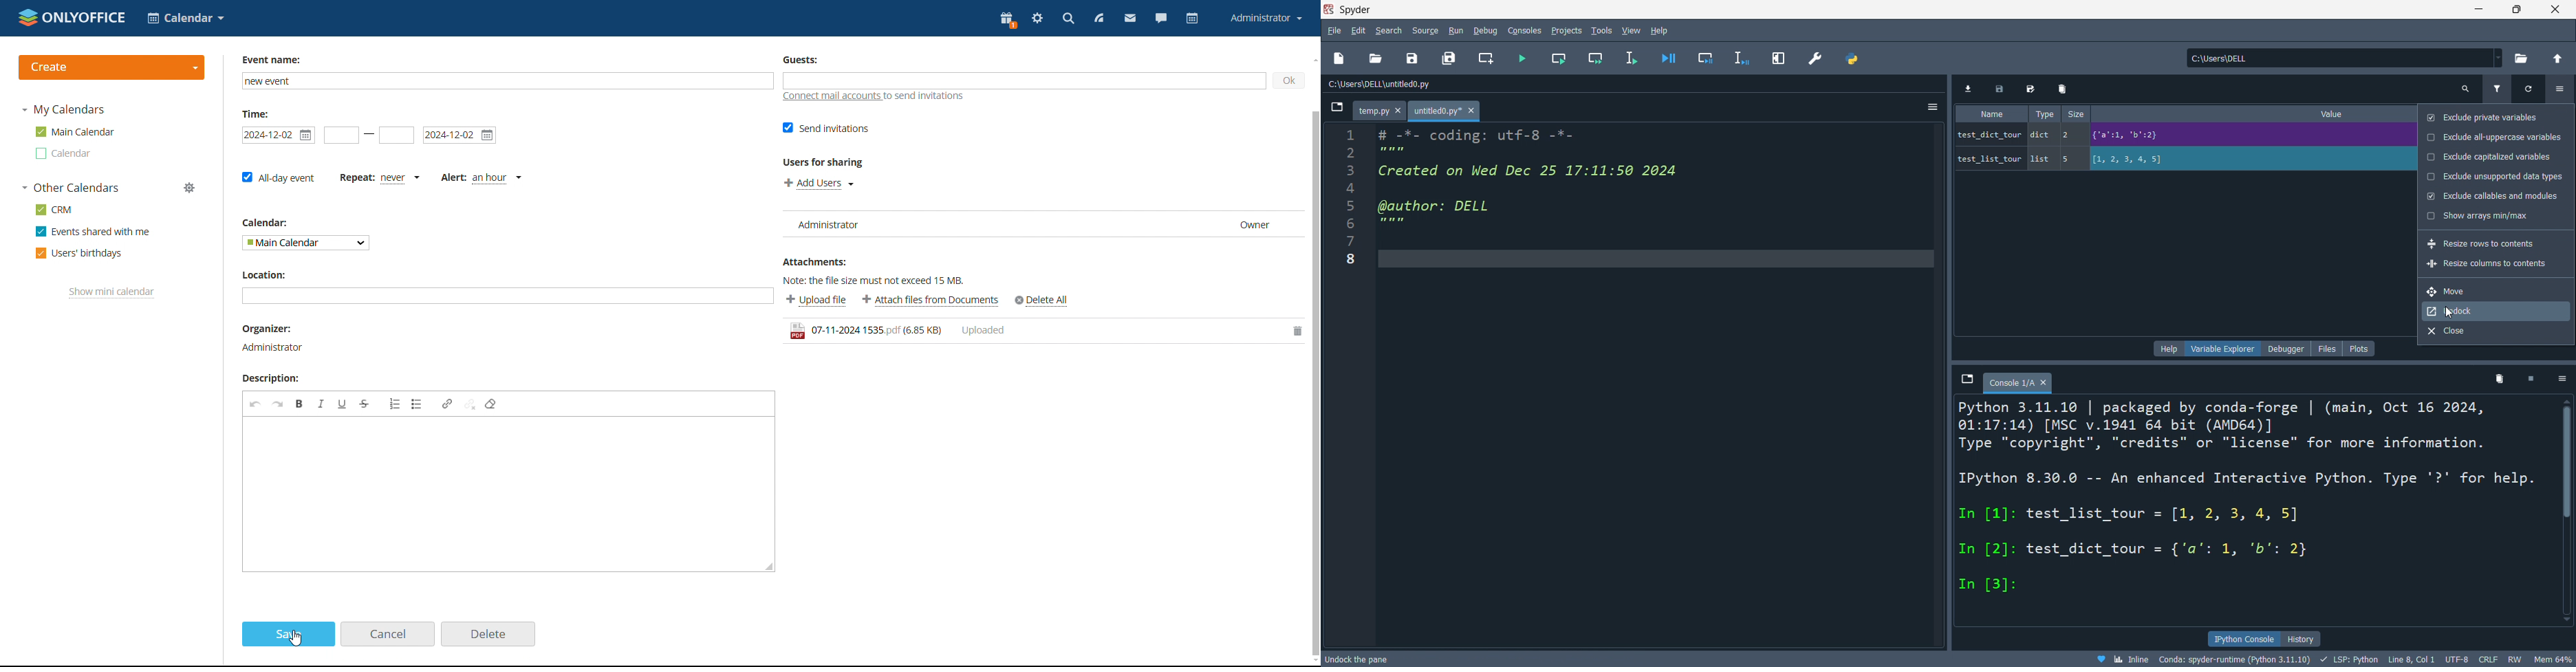  What do you see at coordinates (388, 634) in the screenshot?
I see `cancel` at bounding box center [388, 634].